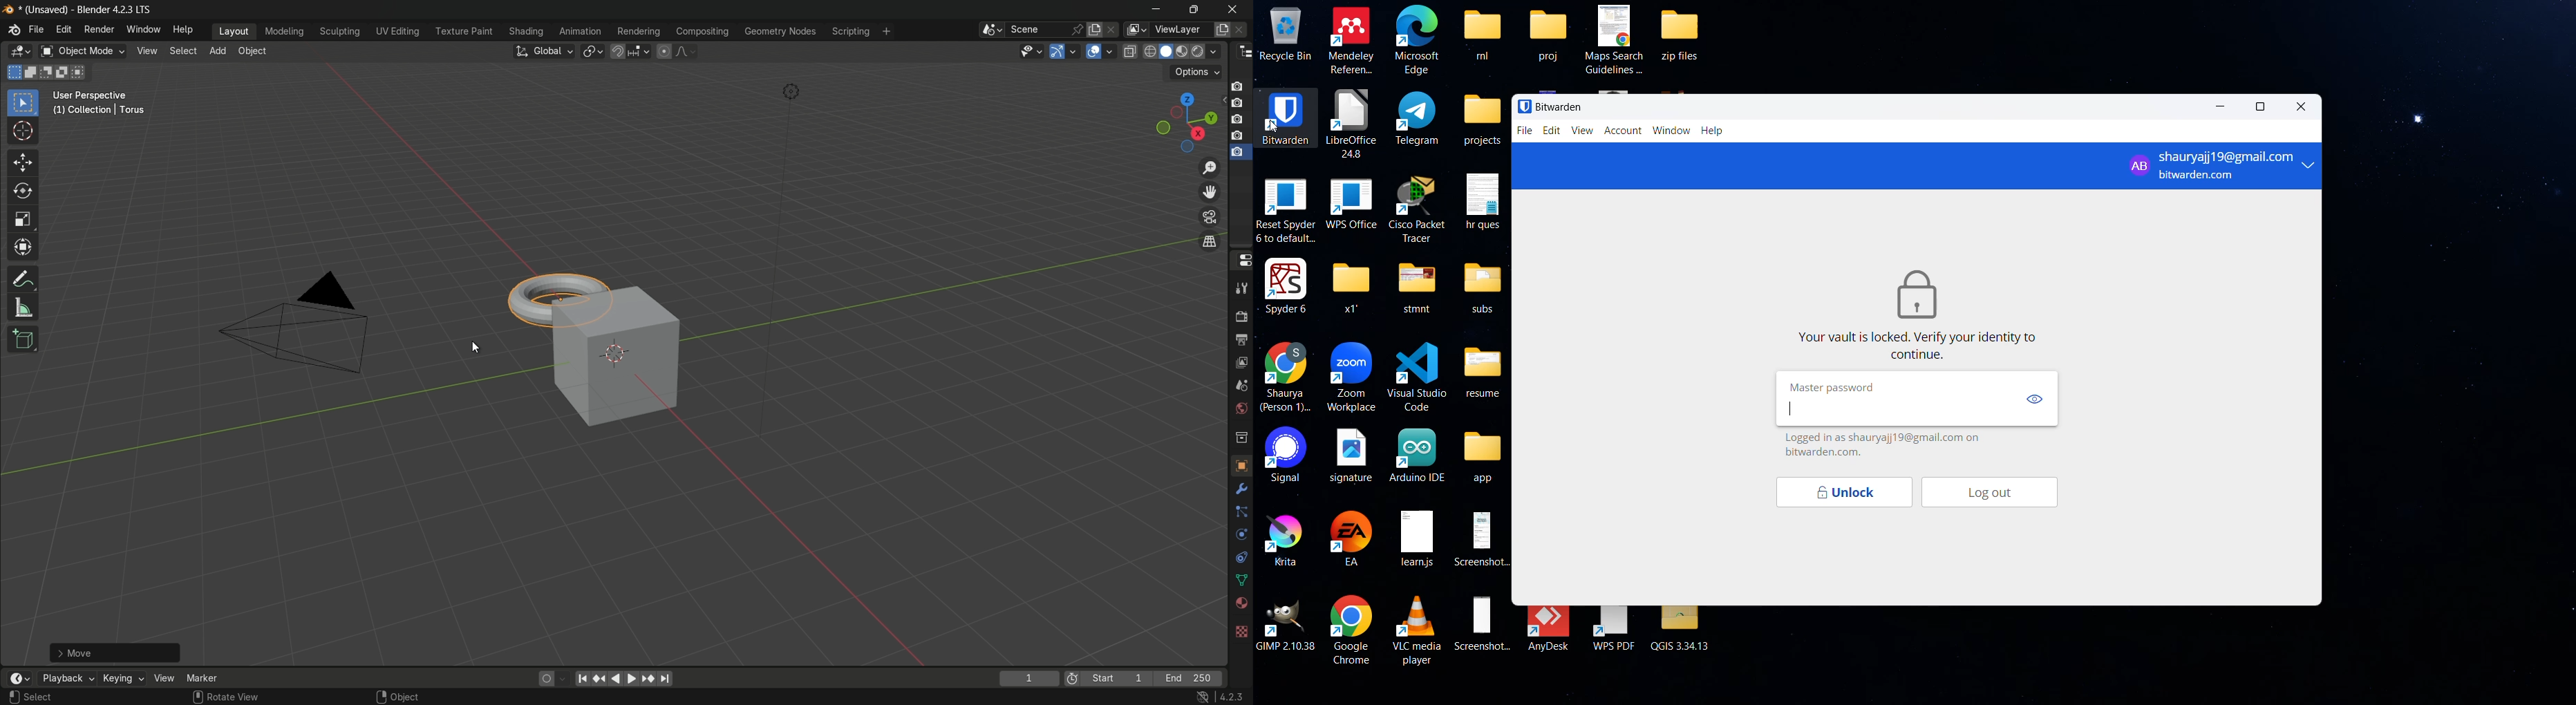 The width and height of the screenshot is (2576, 728). I want to click on CURSOR, so click(1275, 127).